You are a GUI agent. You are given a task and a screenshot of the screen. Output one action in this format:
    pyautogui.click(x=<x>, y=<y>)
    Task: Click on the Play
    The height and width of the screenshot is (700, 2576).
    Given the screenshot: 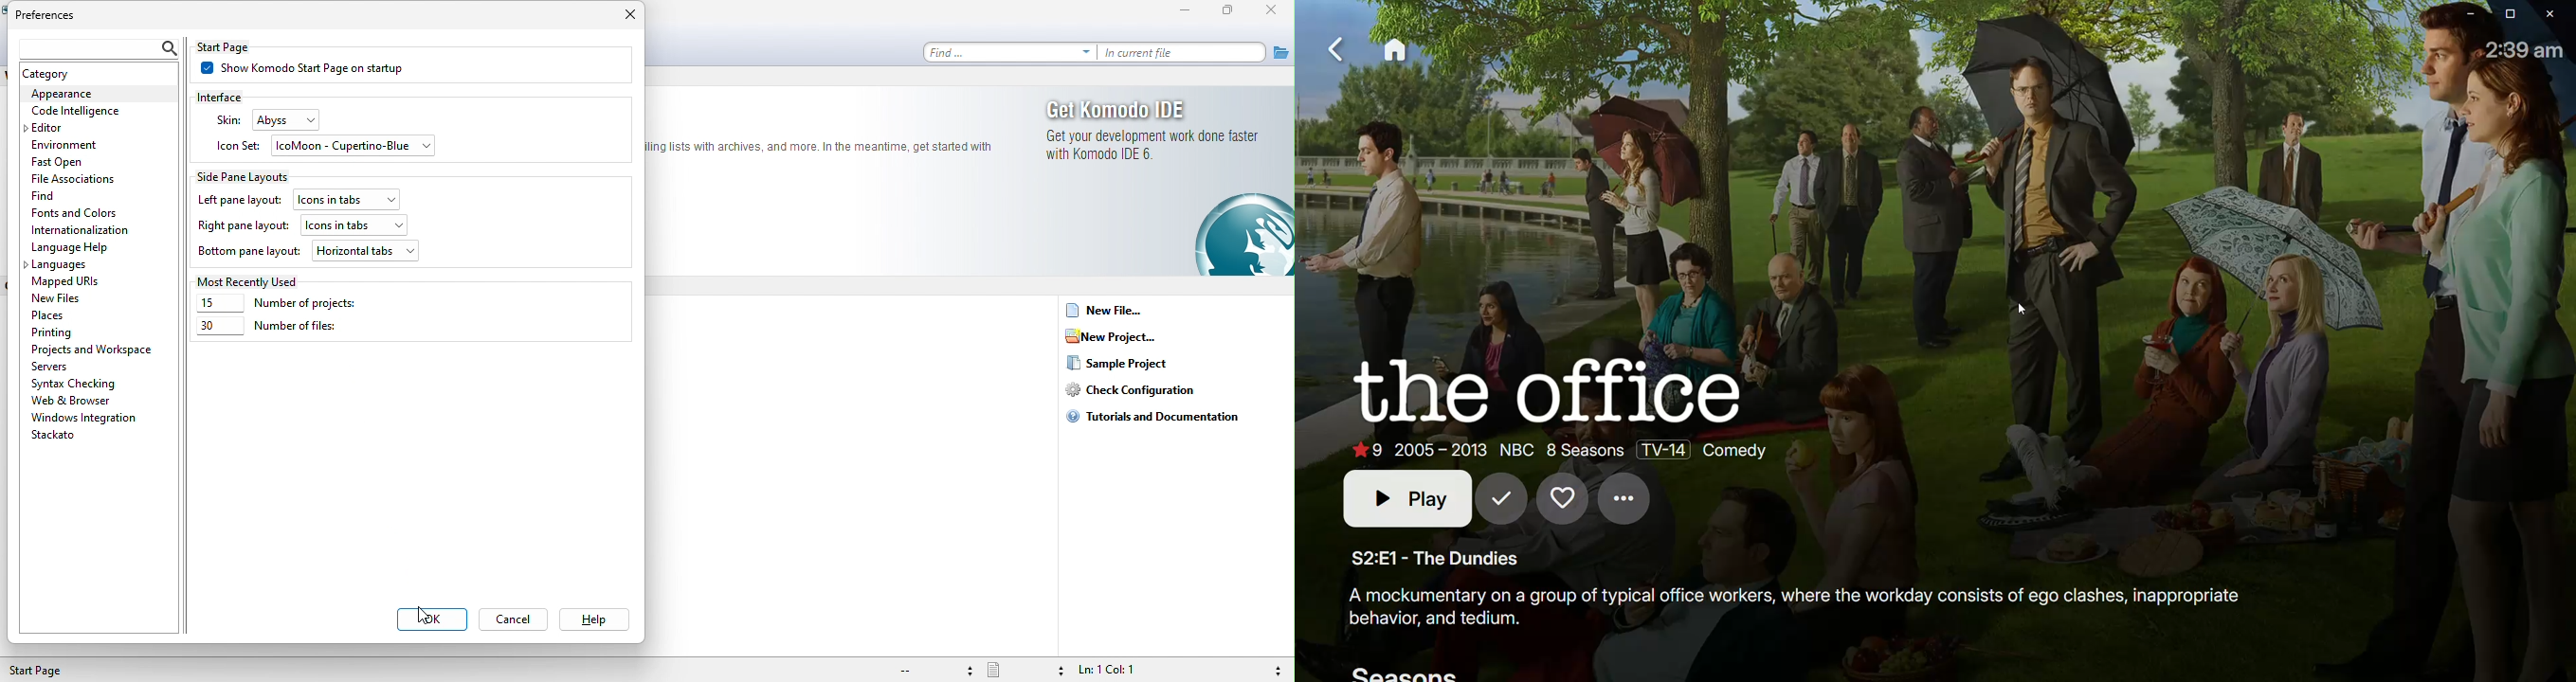 What is the action you would take?
    pyautogui.click(x=1407, y=500)
    